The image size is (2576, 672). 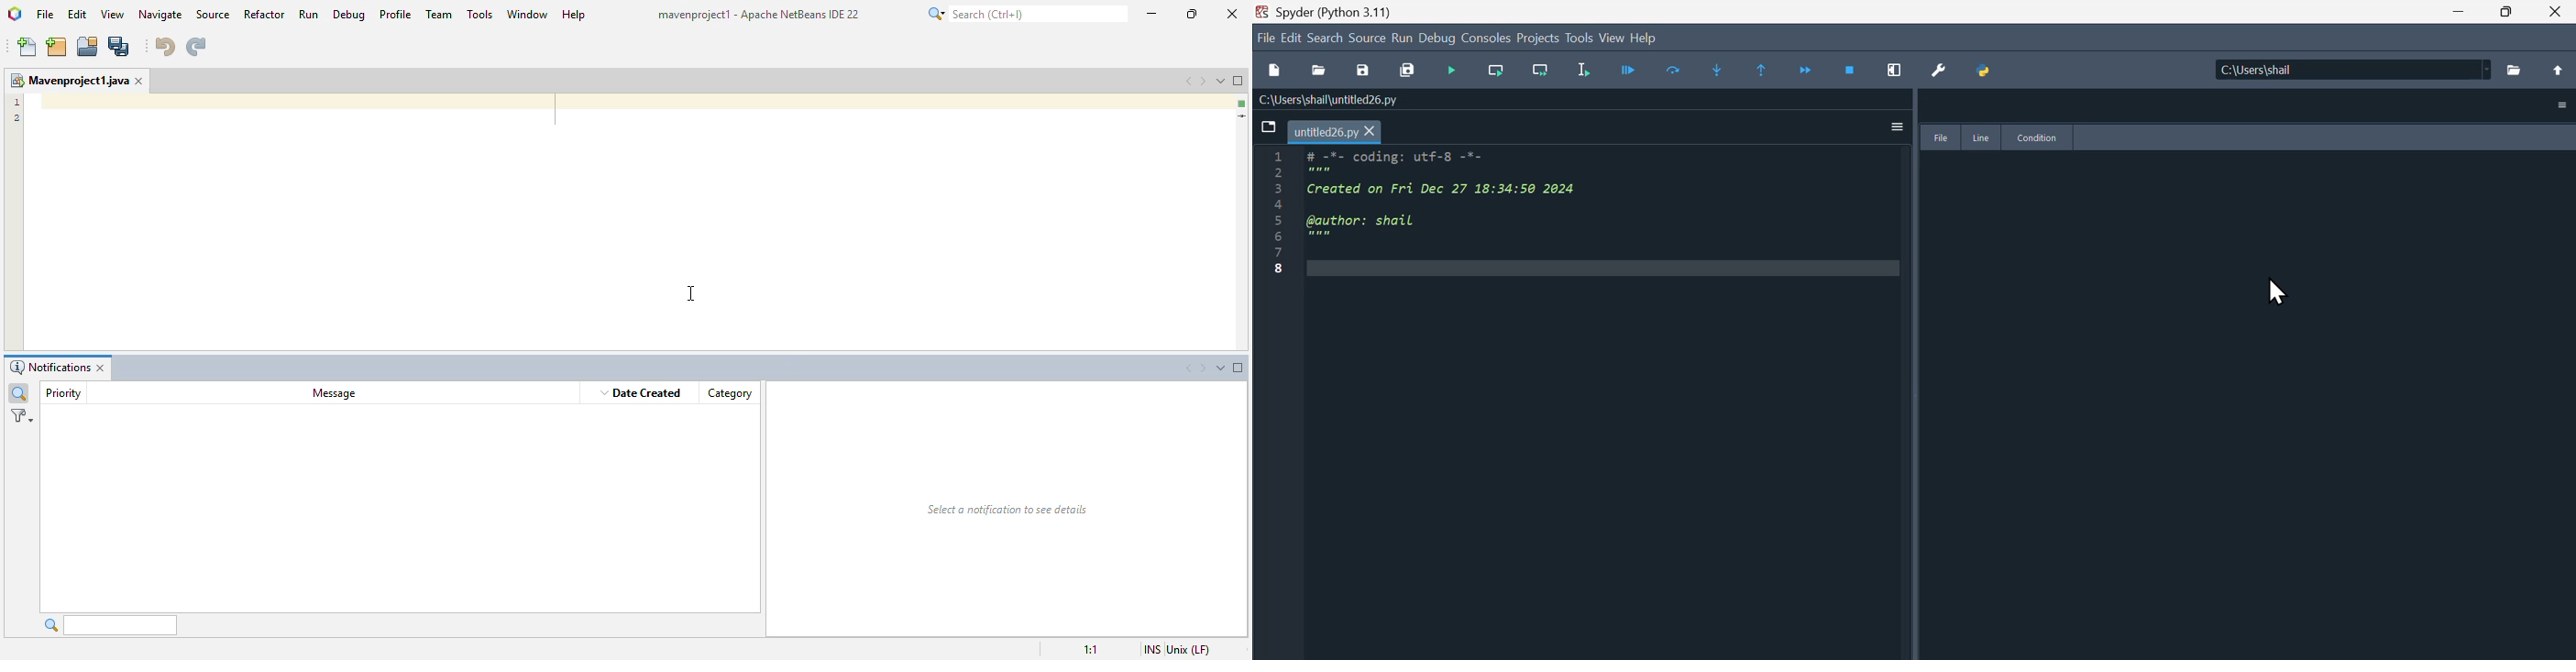 I want to click on Run current line, so click(x=1678, y=72).